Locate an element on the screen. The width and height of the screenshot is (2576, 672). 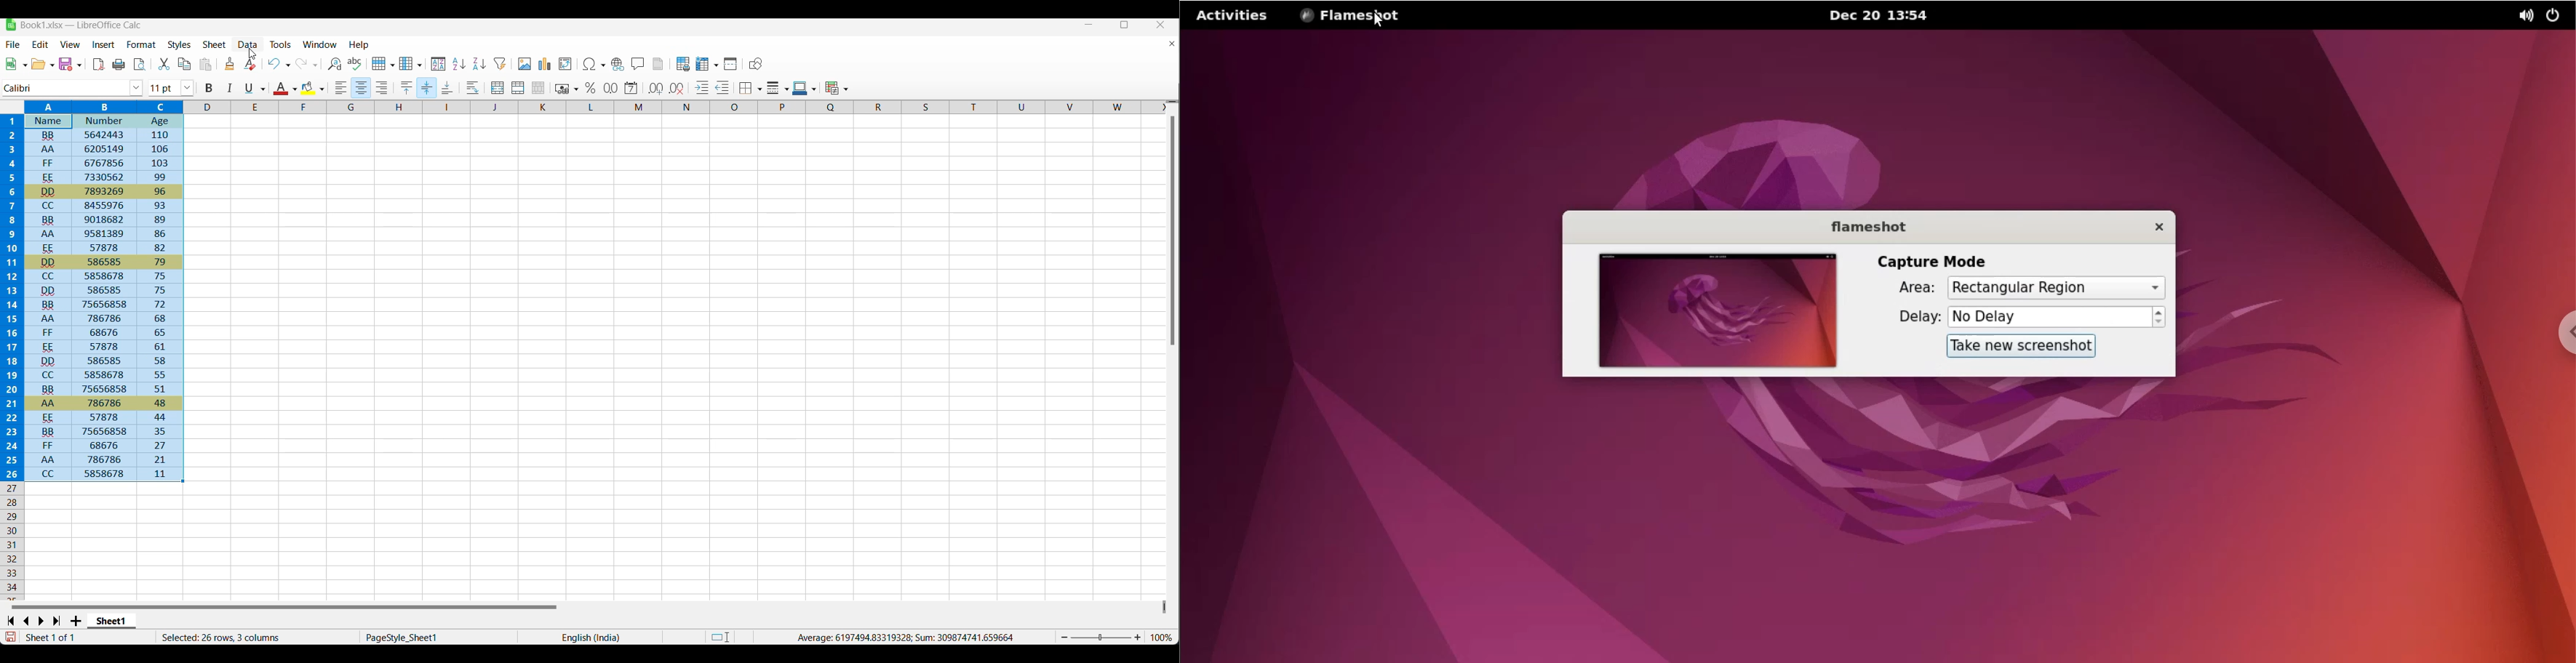
Merge and center or unmerge is located at coordinates (498, 88).